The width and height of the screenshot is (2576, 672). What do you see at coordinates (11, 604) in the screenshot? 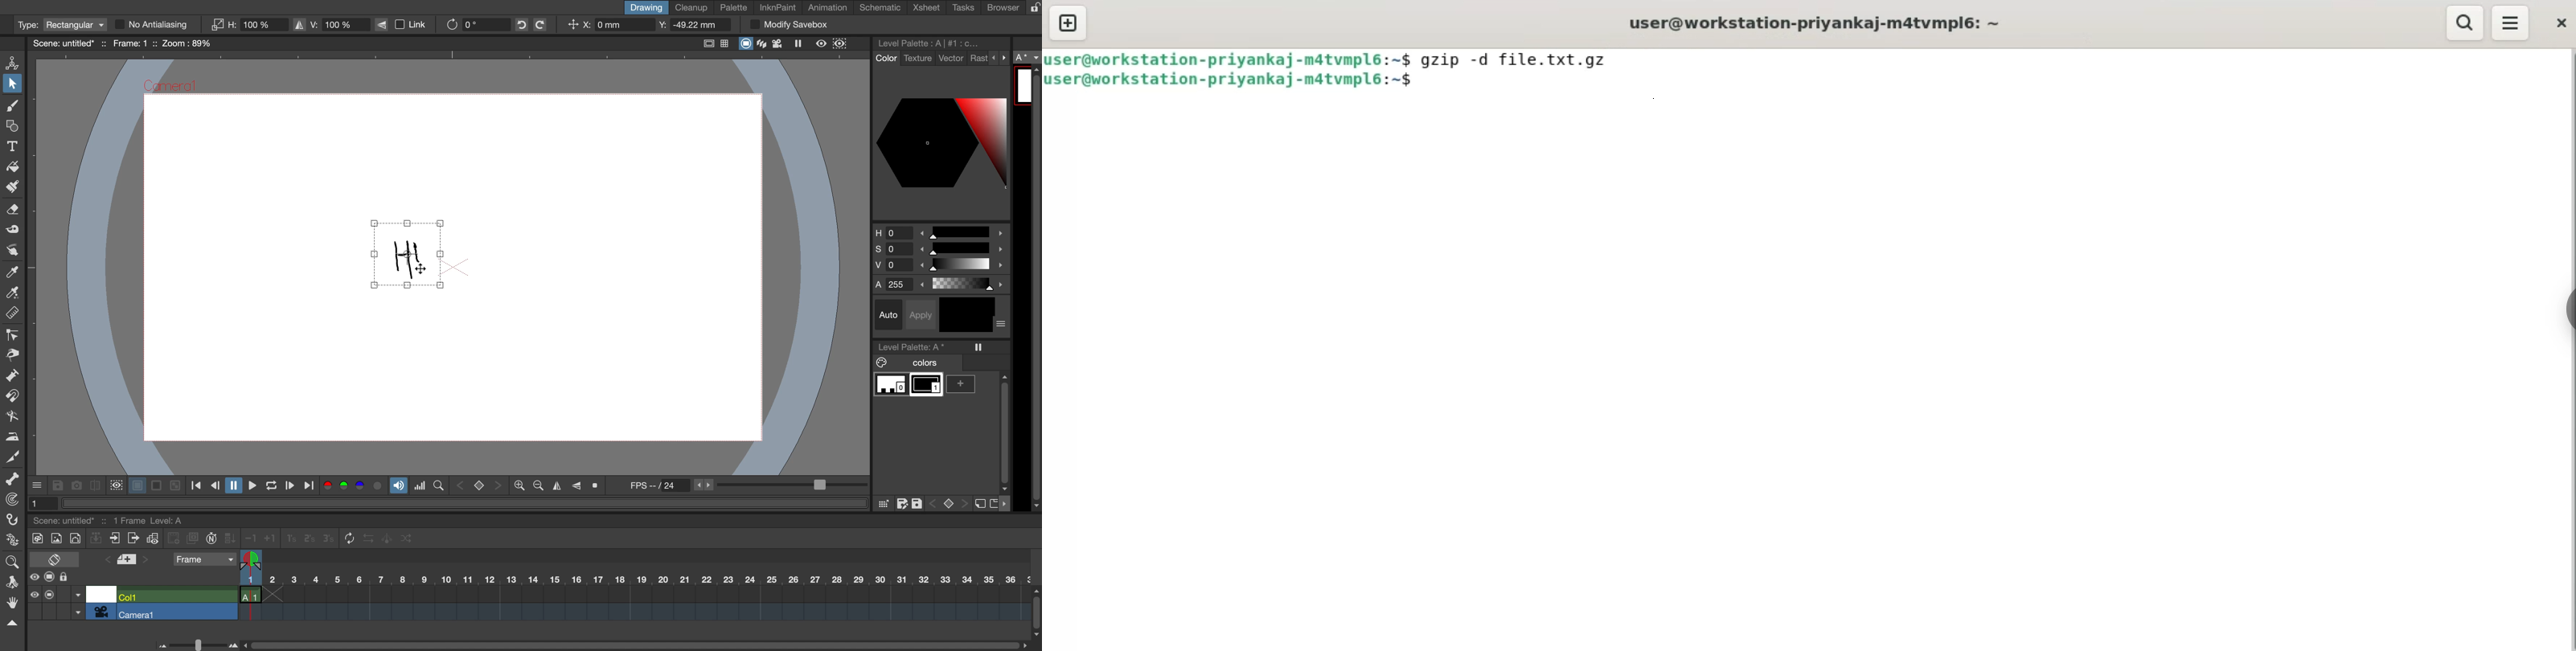
I see `hand tool` at bounding box center [11, 604].